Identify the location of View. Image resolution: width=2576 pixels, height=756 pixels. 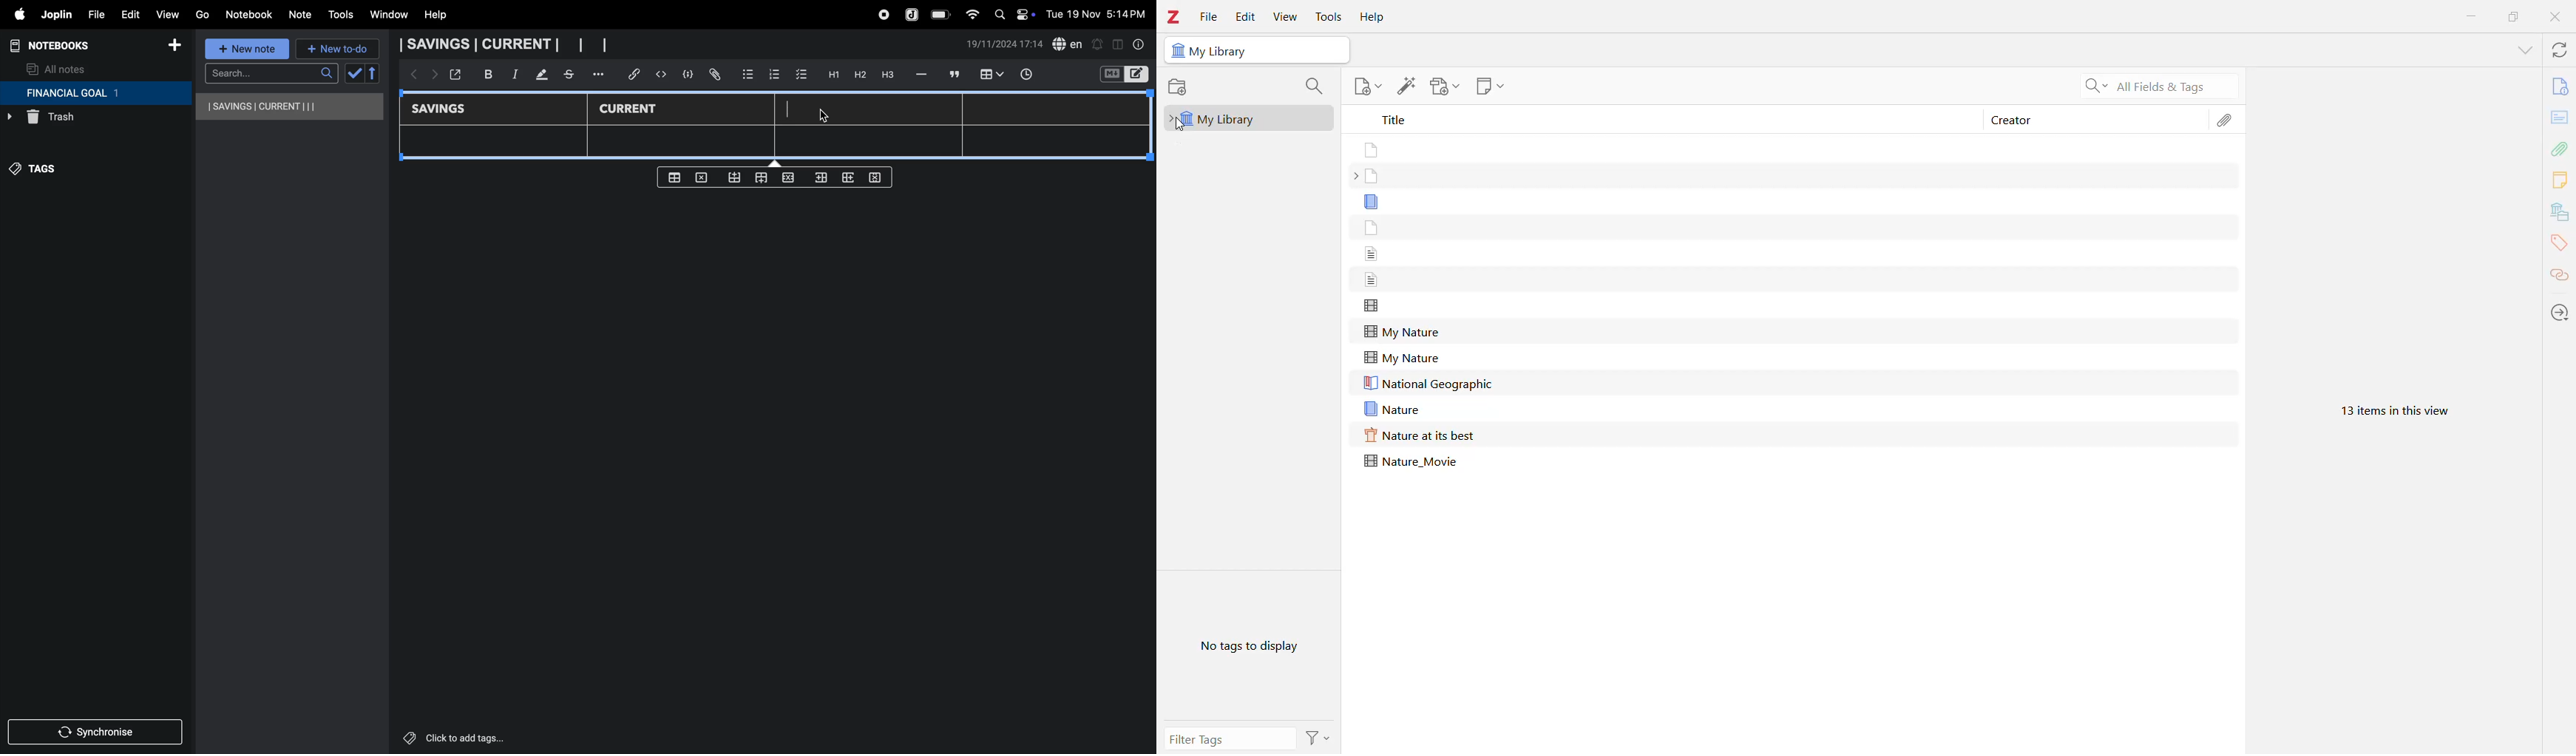
(1285, 18).